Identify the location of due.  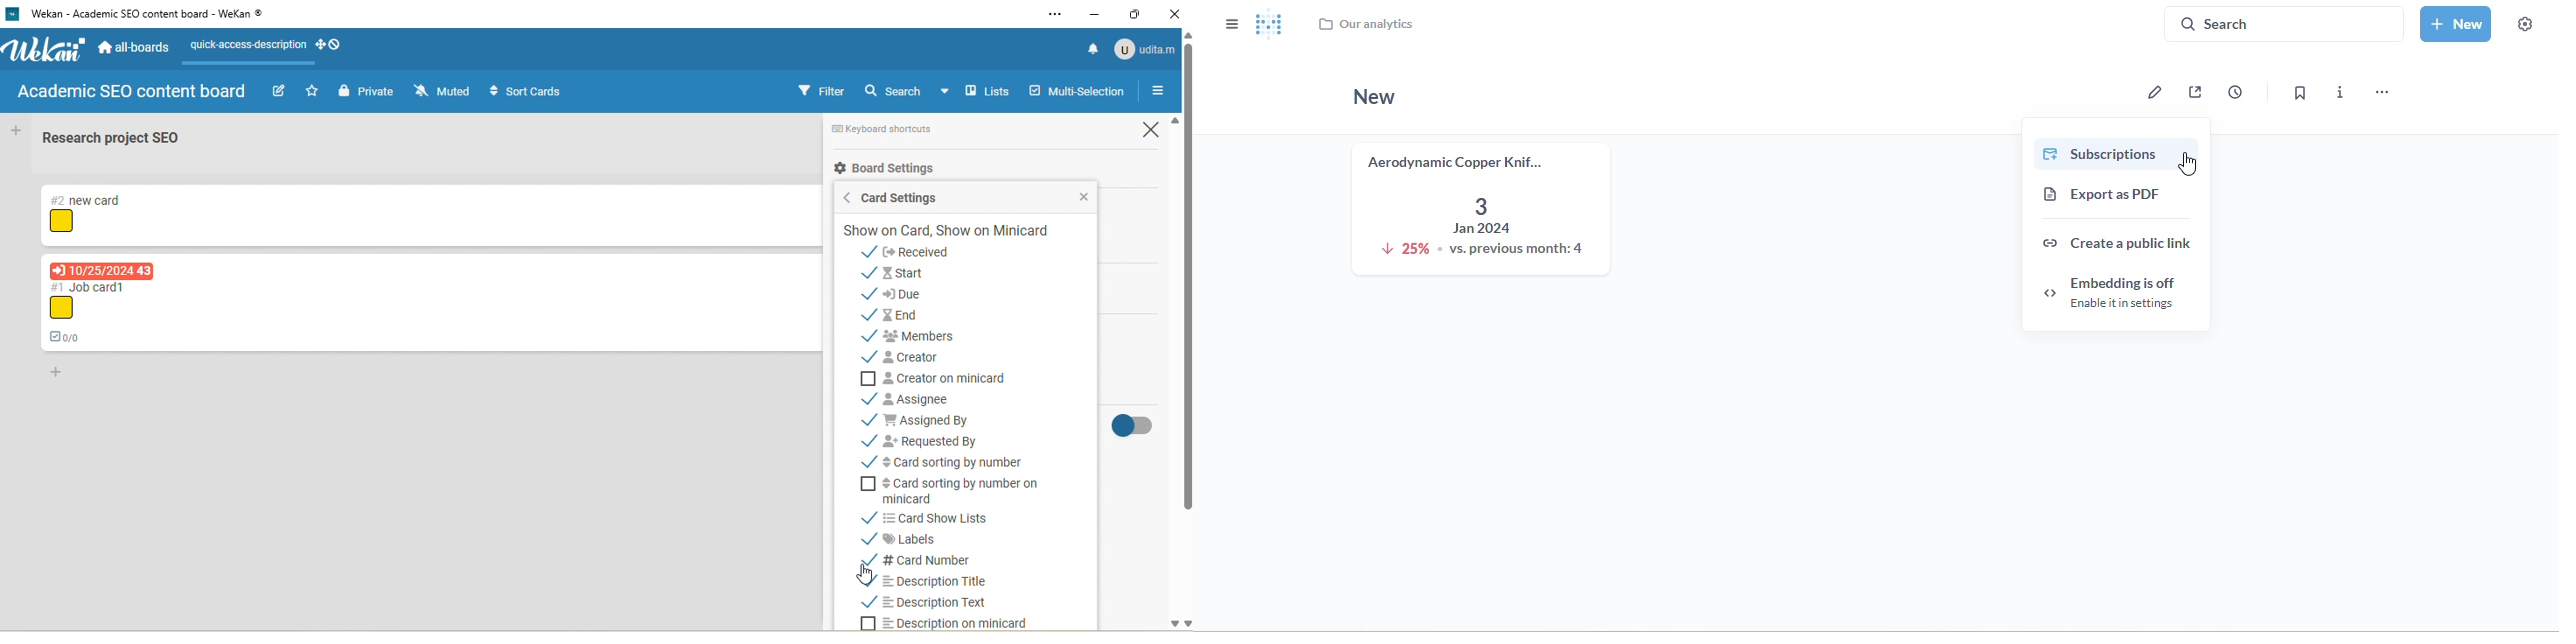
(925, 294).